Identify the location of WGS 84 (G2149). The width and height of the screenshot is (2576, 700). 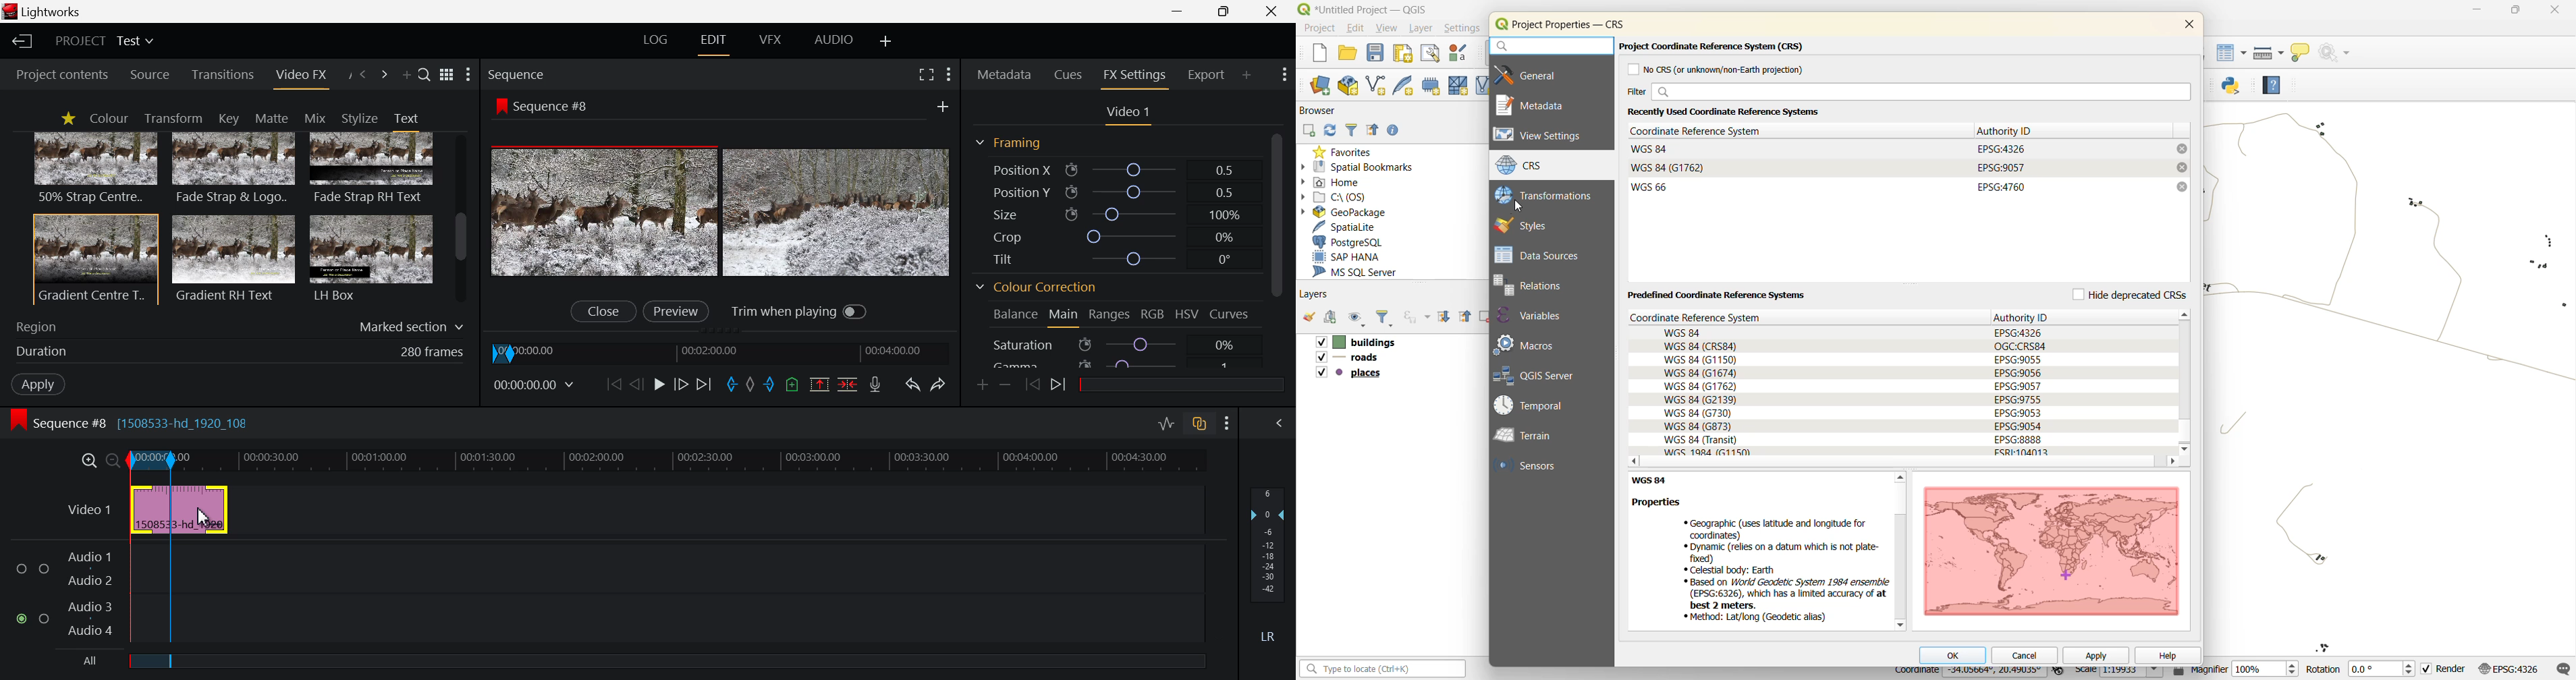
(1700, 400).